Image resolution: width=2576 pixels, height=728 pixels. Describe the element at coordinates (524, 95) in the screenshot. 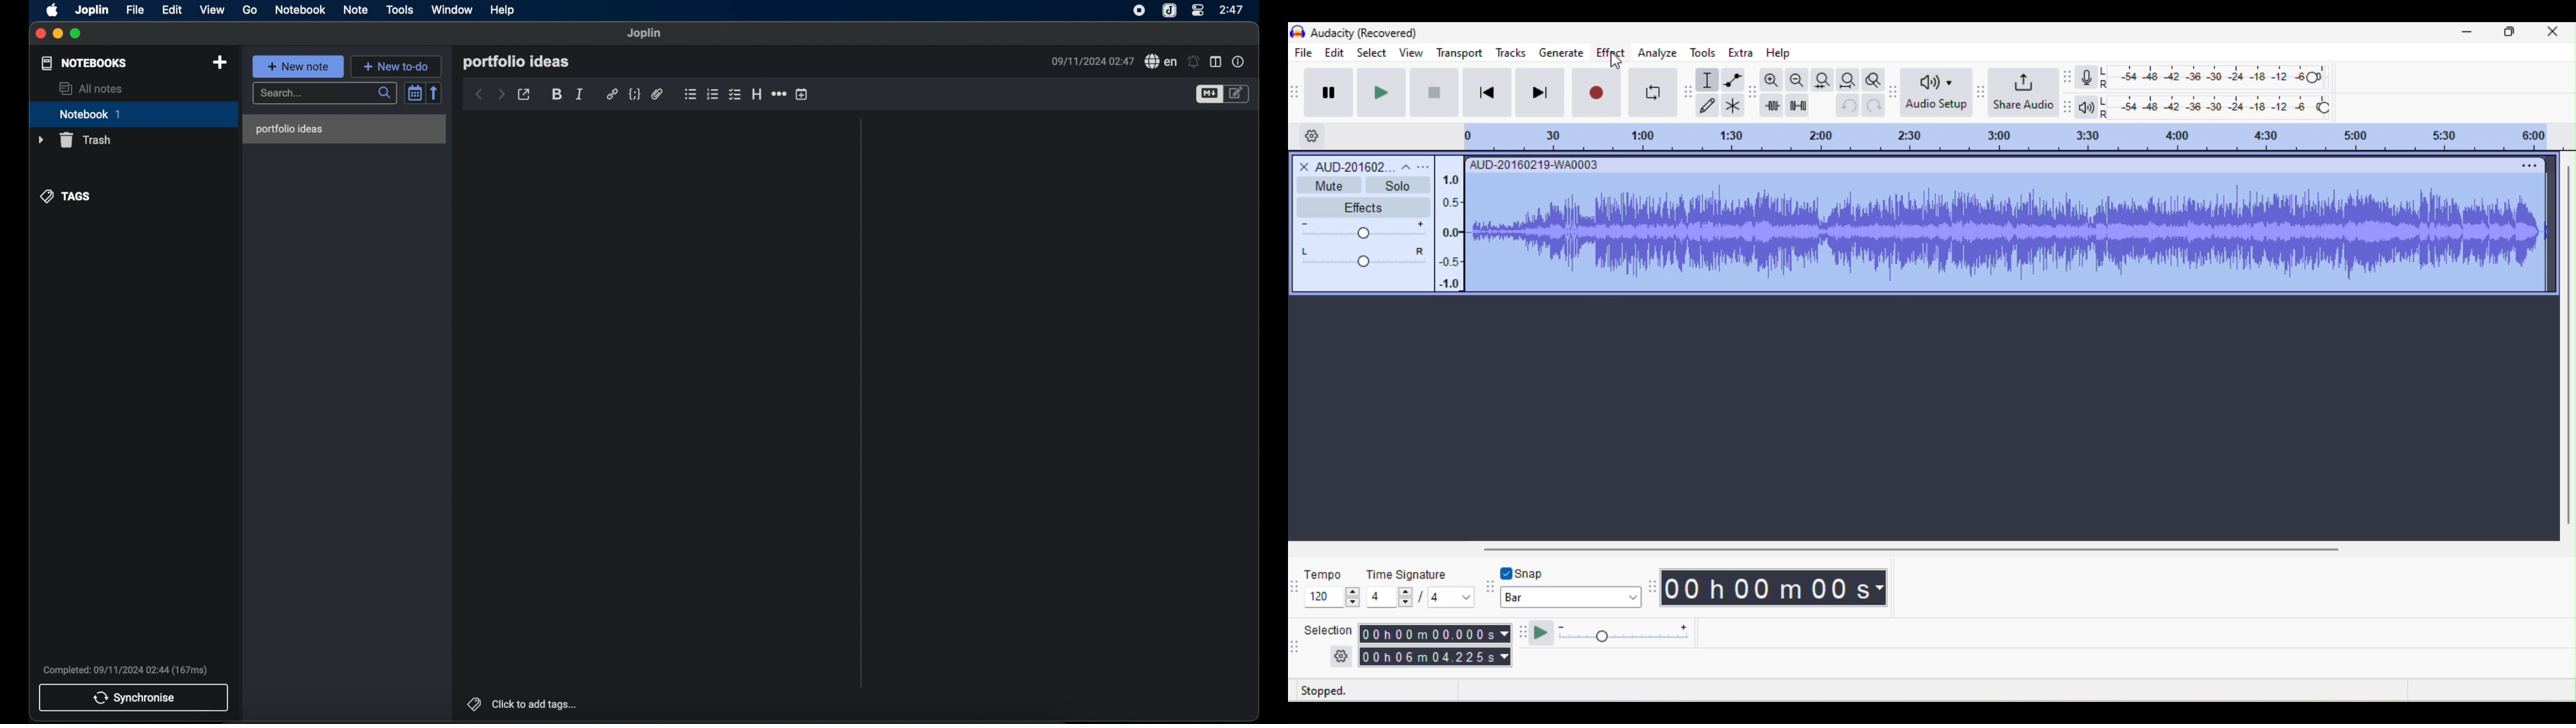

I see `toggle external editor` at that location.